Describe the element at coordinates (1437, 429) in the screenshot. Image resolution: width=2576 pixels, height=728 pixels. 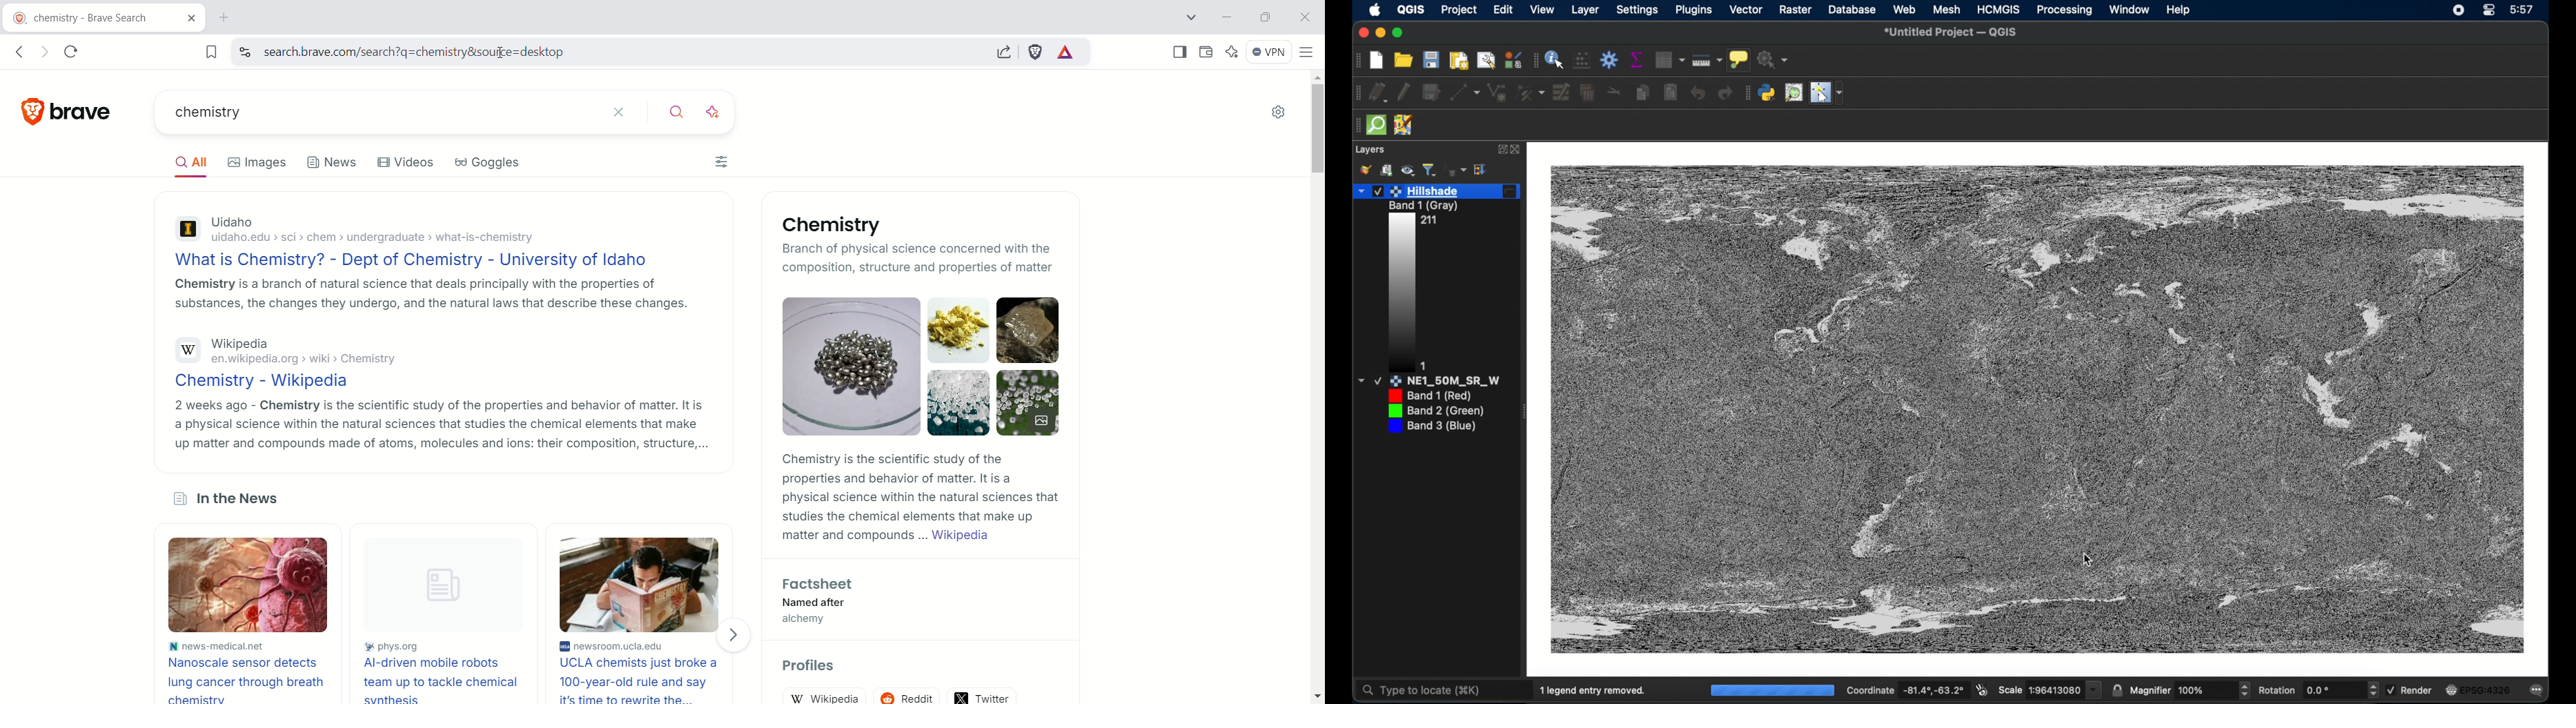
I see `Band 3 (Blue)` at that location.